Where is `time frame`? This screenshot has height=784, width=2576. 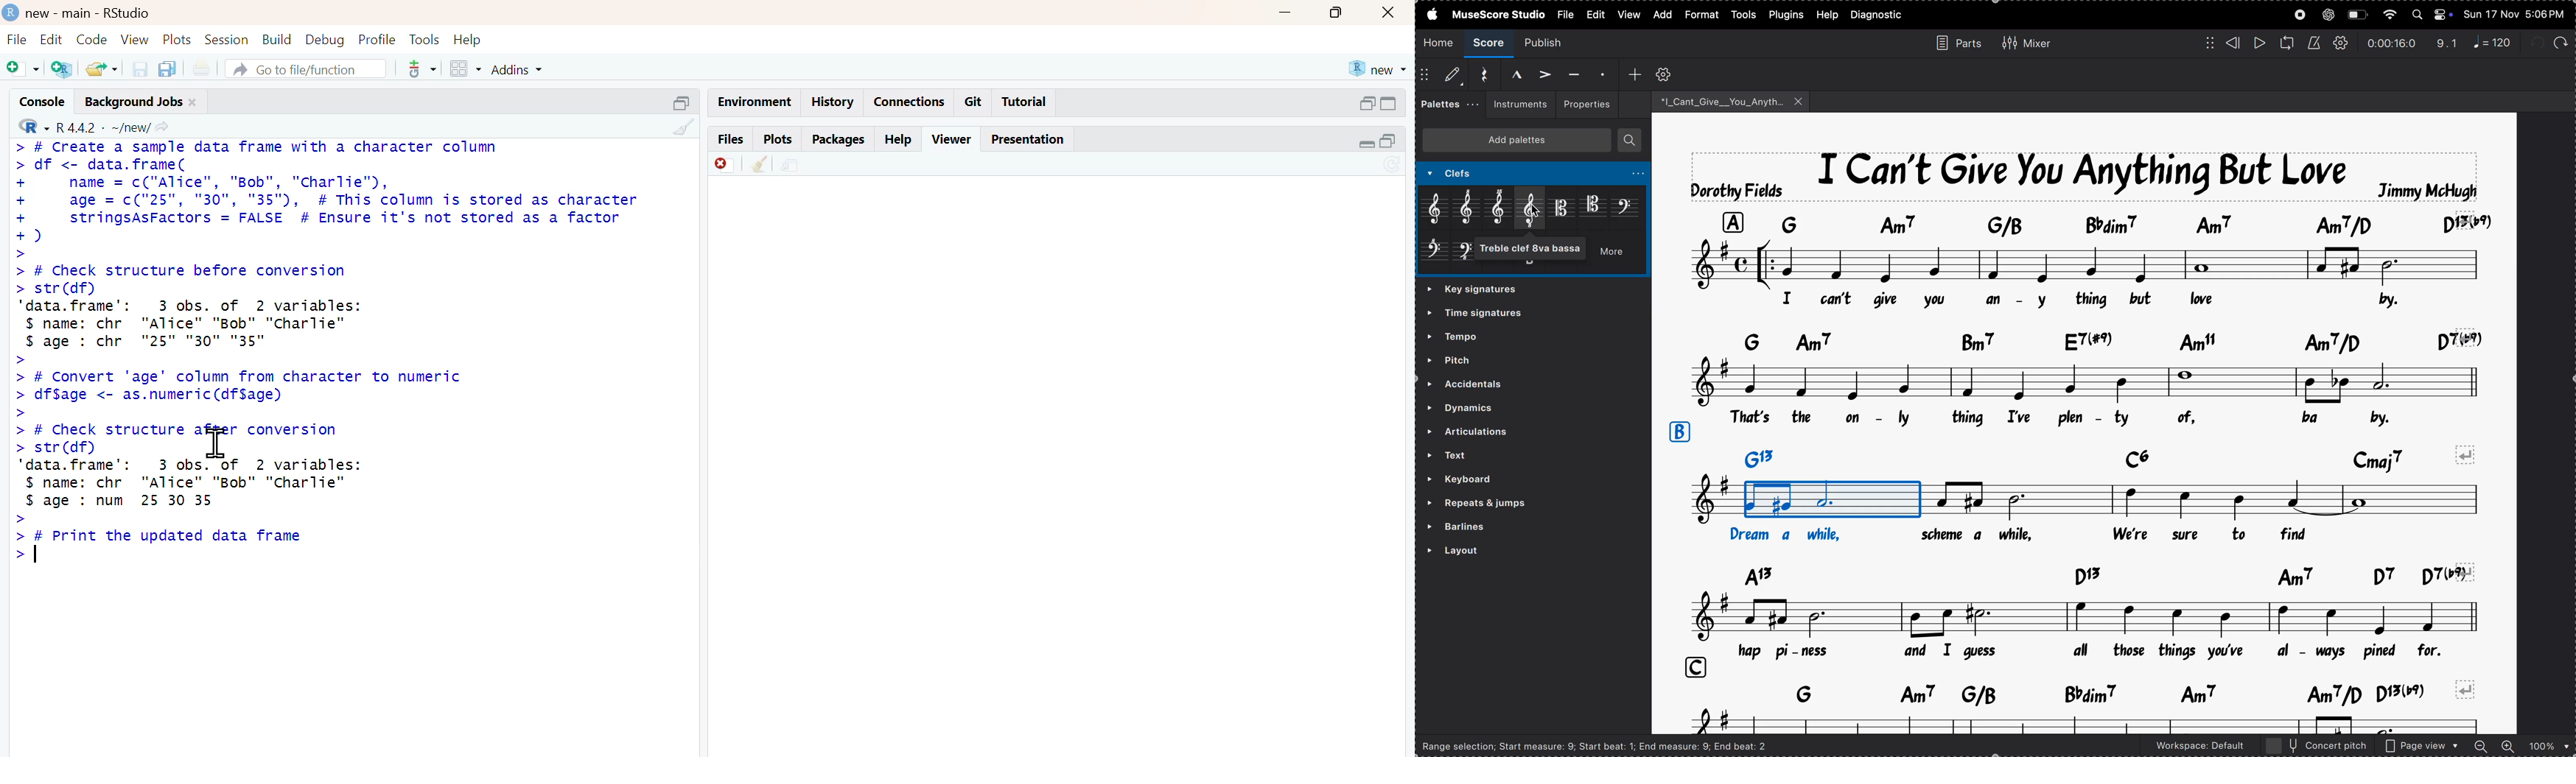
time frame is located at coordinates (2391, 43).